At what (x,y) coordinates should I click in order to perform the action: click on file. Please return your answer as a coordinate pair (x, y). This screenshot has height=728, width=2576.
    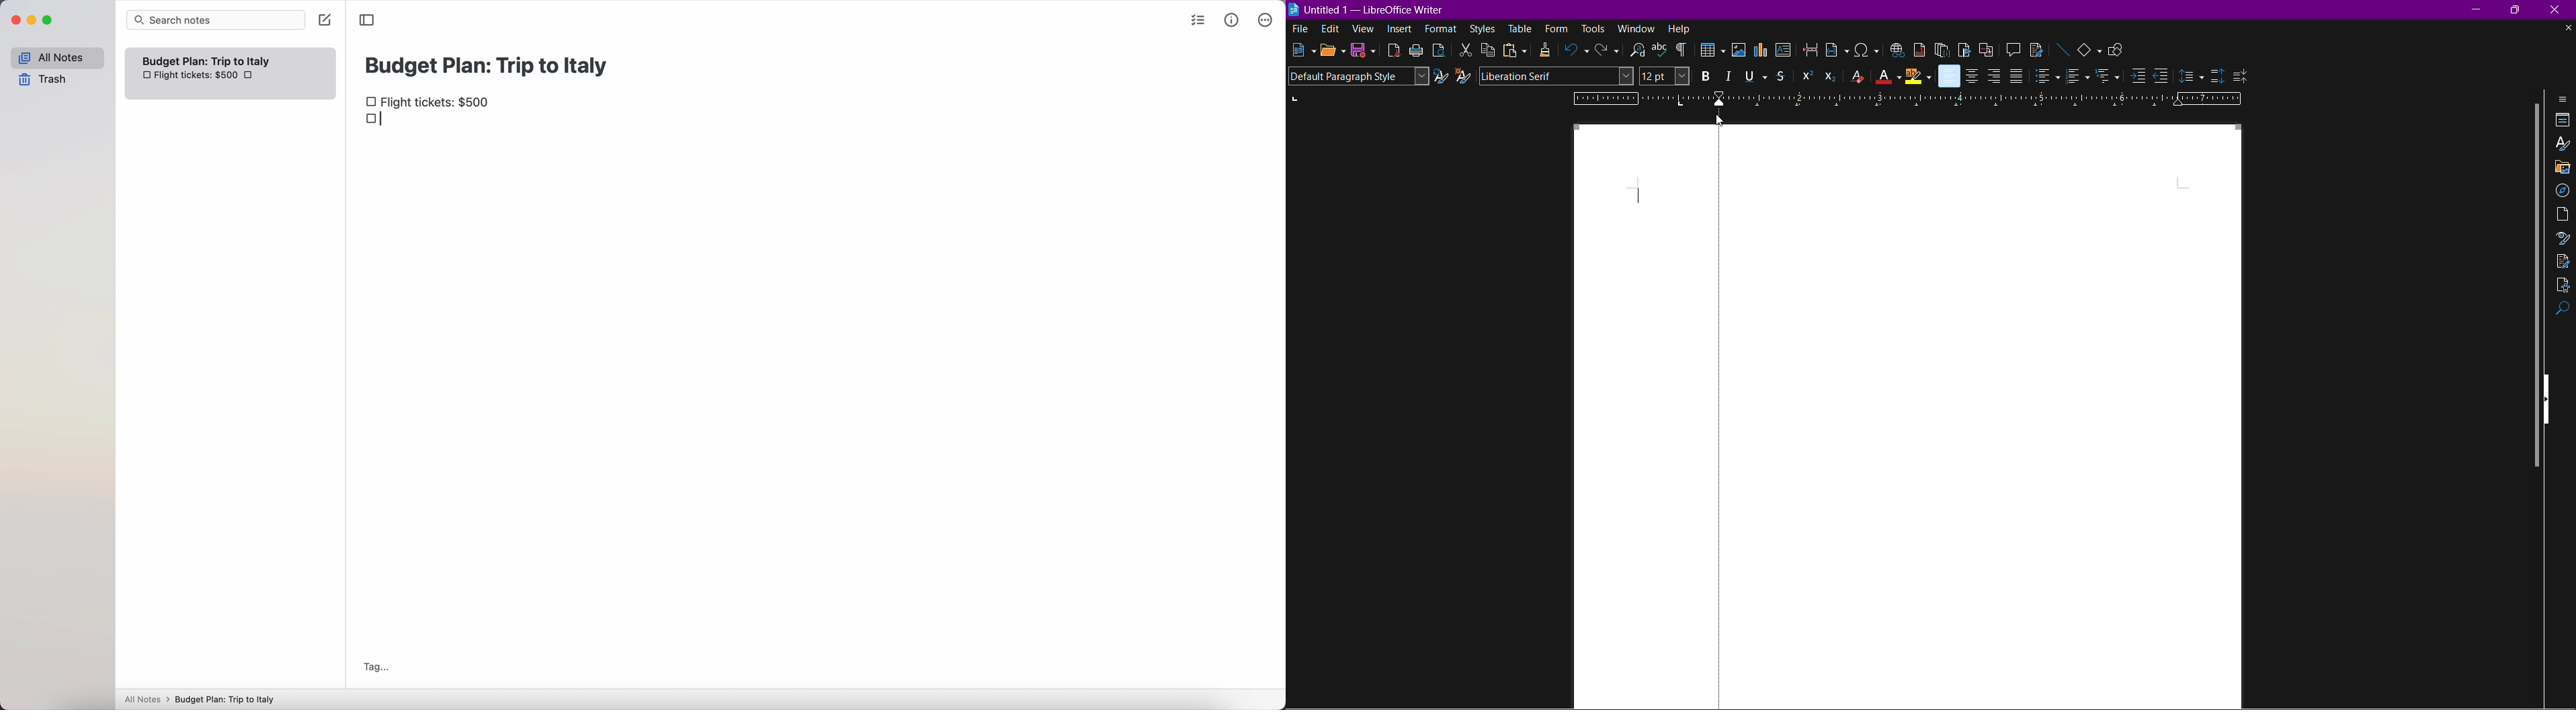
    Looking at the image, I should click on (1297, 28).